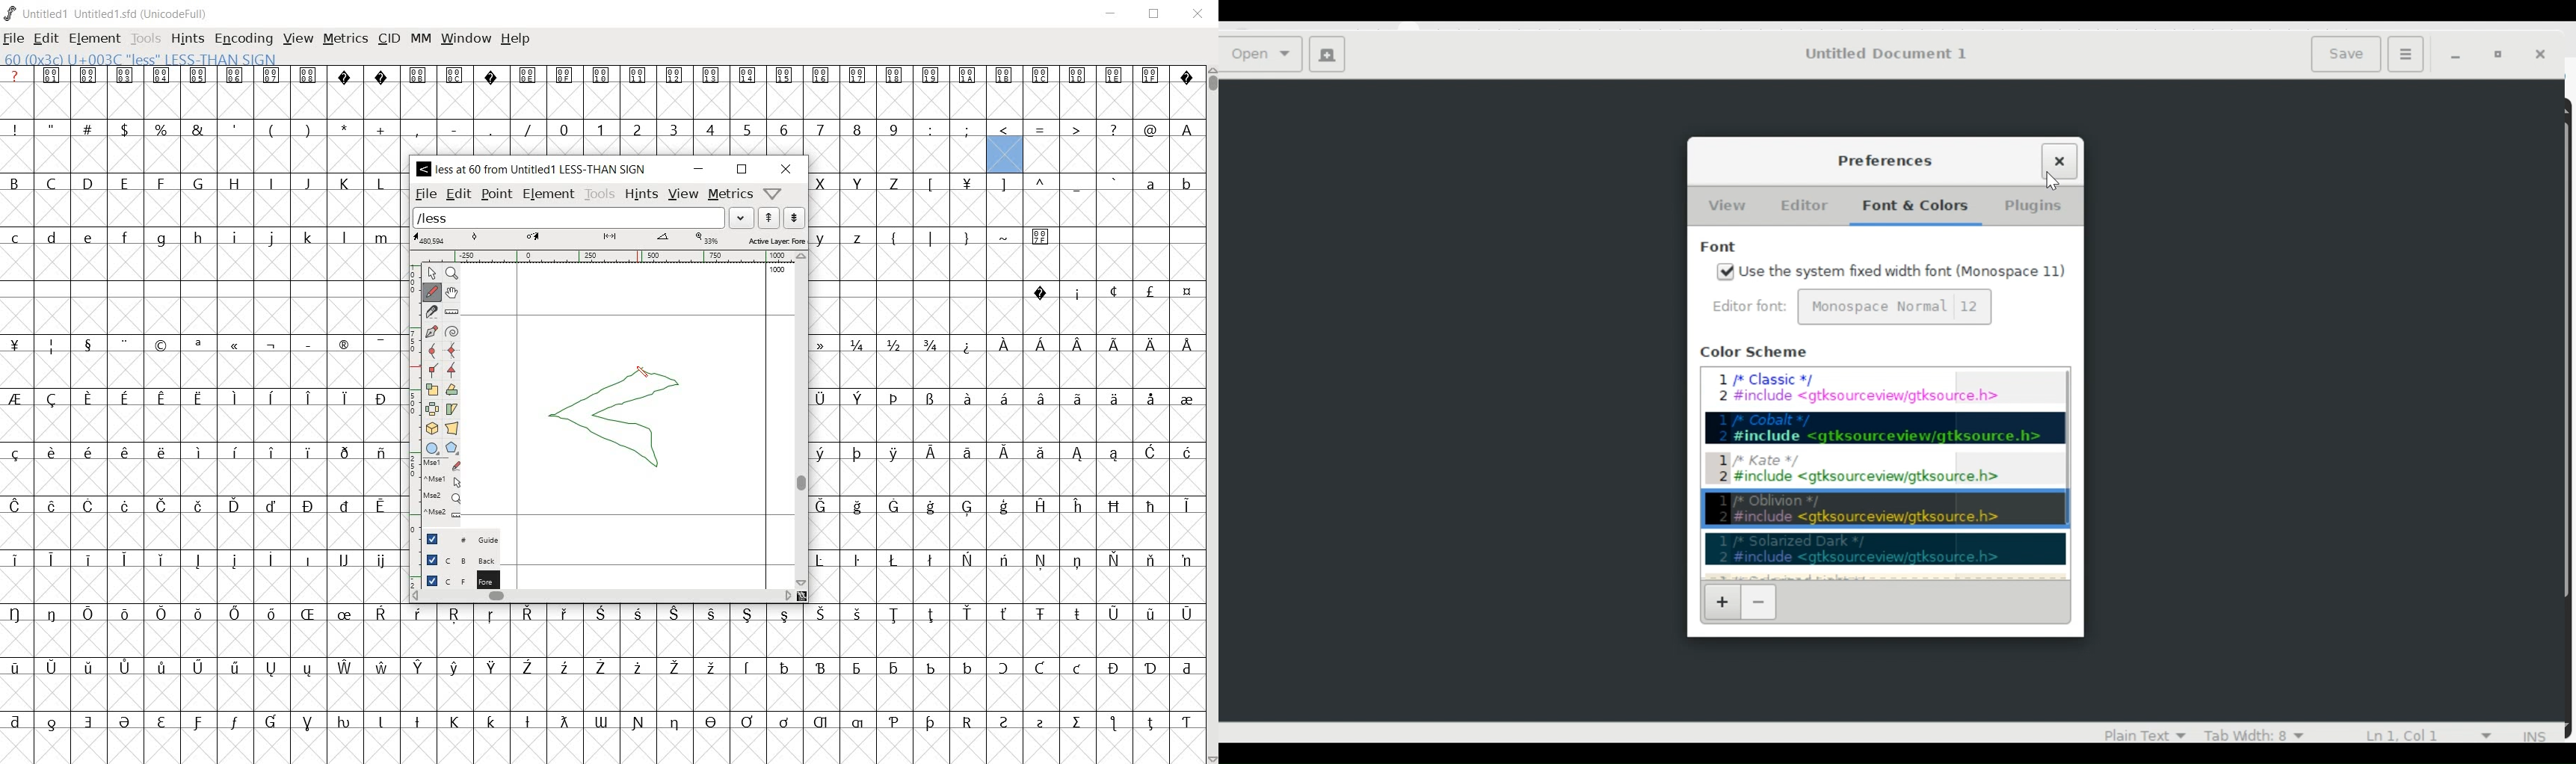 The image size is (2576, 784). Describe the element at coordinates (2405, 53) in the screenshot. I see `Application menu` at that location.